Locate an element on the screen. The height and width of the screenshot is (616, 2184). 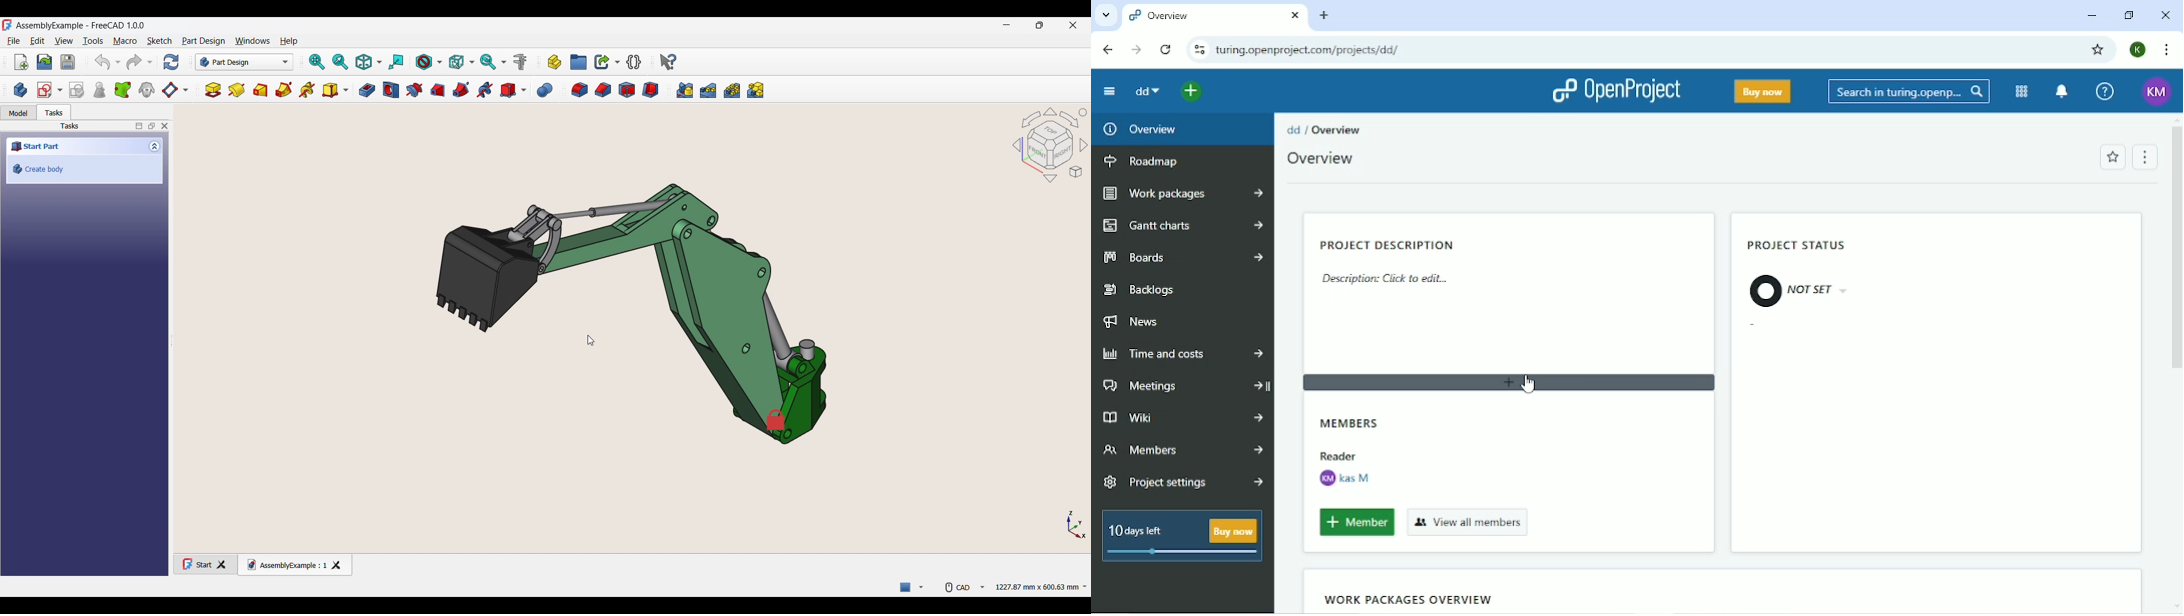
Groove is located at coordinates (416, 90).